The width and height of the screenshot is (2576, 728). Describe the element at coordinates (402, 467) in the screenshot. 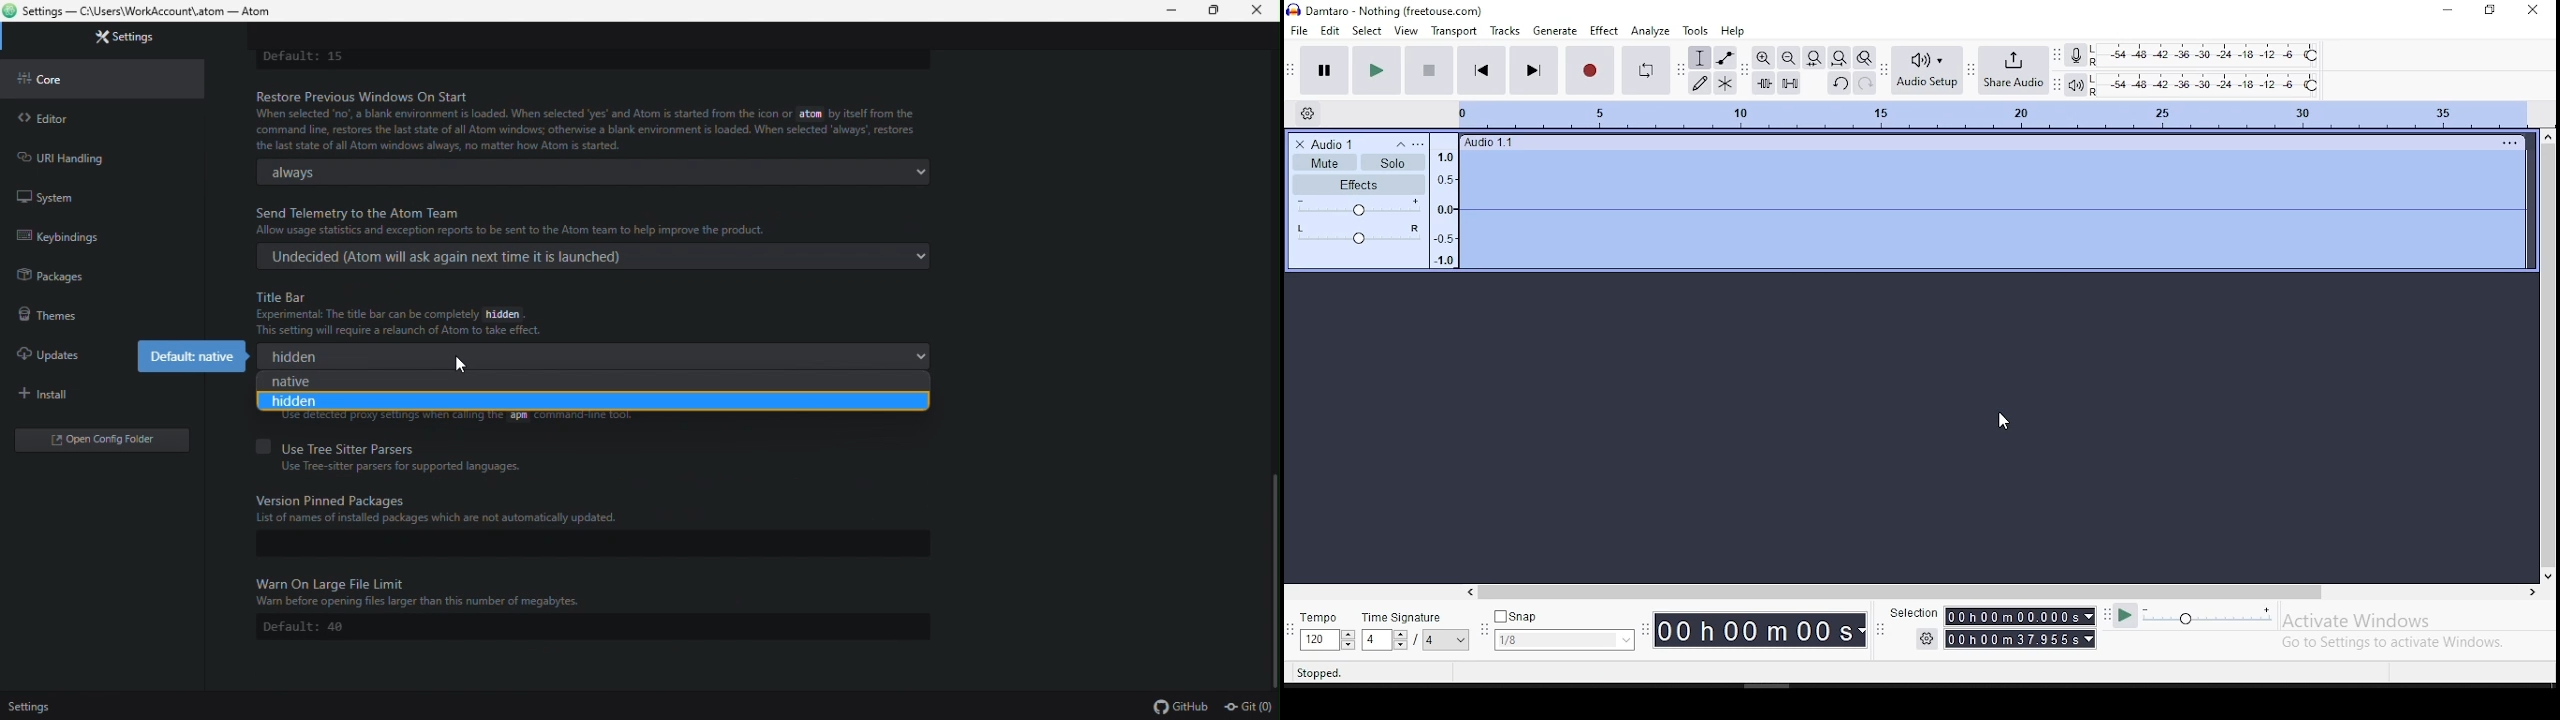

I see `Use Tree-sitter parsers for supported languages.` at that location.